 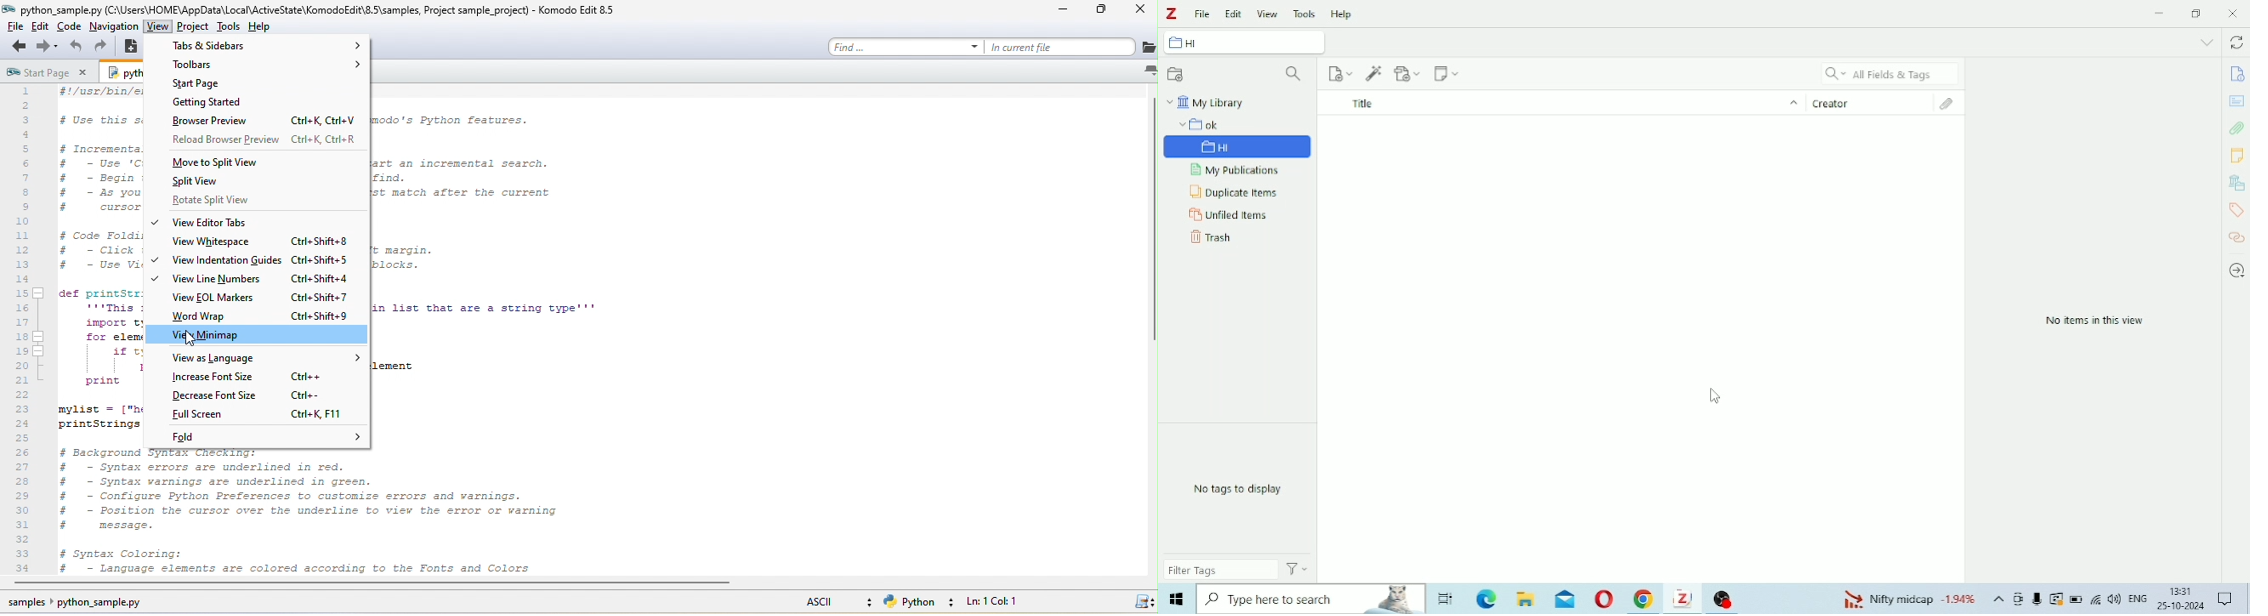 I want to click on No items in this view, so click(x=2097, y=322).